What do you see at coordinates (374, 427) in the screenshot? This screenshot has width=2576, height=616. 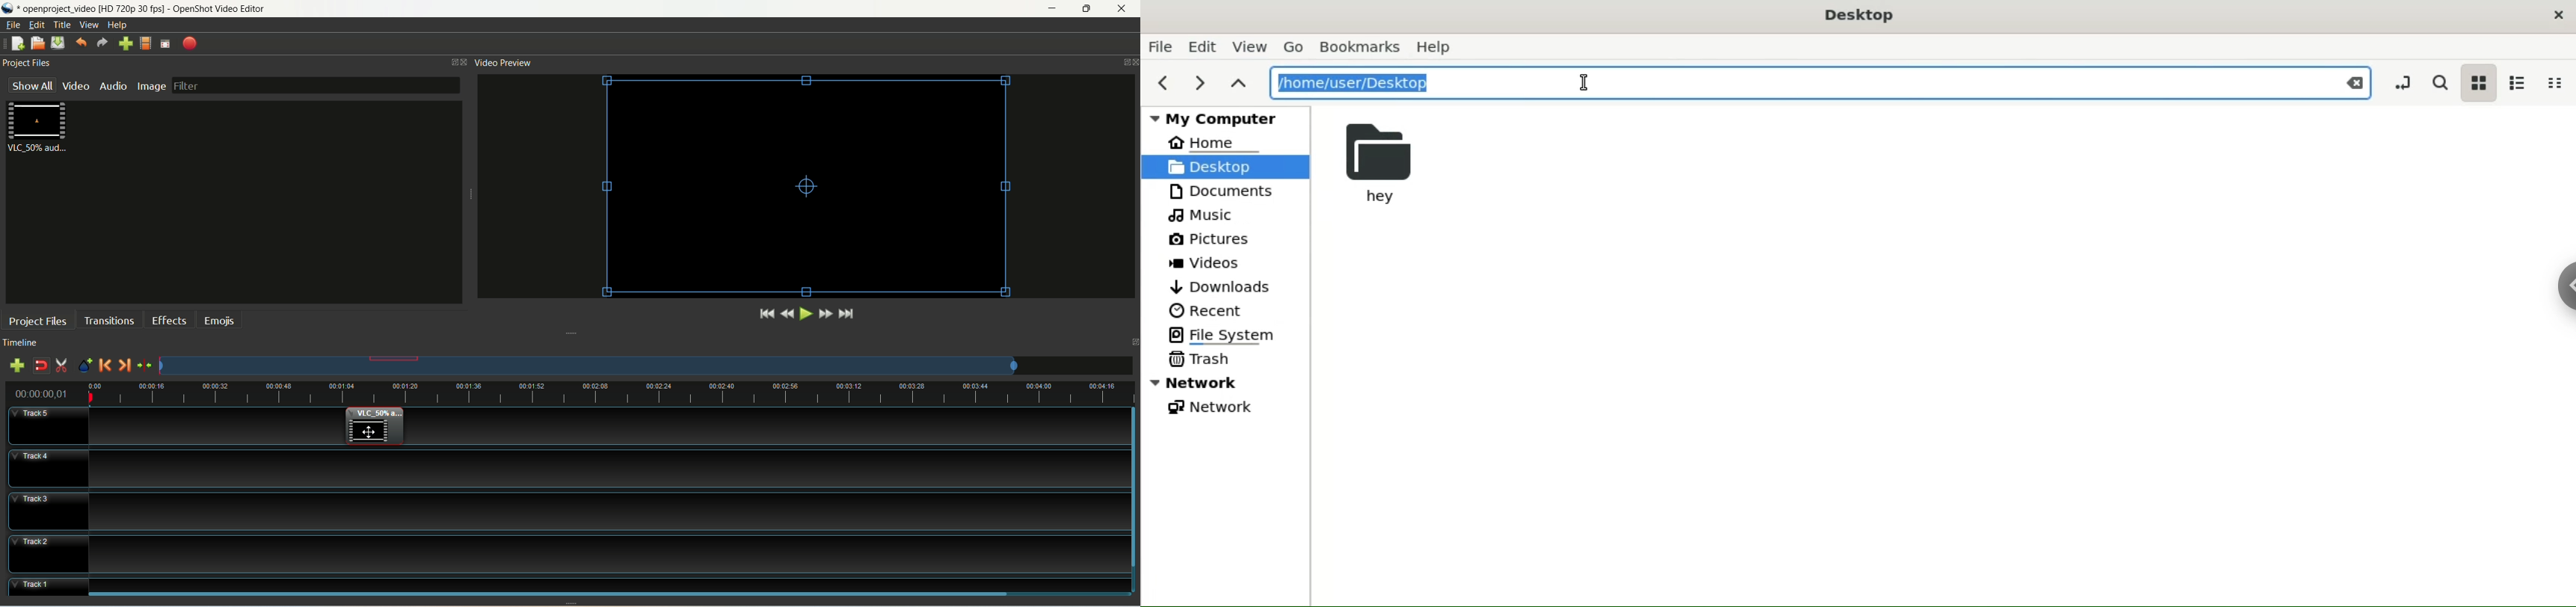 I see `video clip` at bounding box center [374, 427].